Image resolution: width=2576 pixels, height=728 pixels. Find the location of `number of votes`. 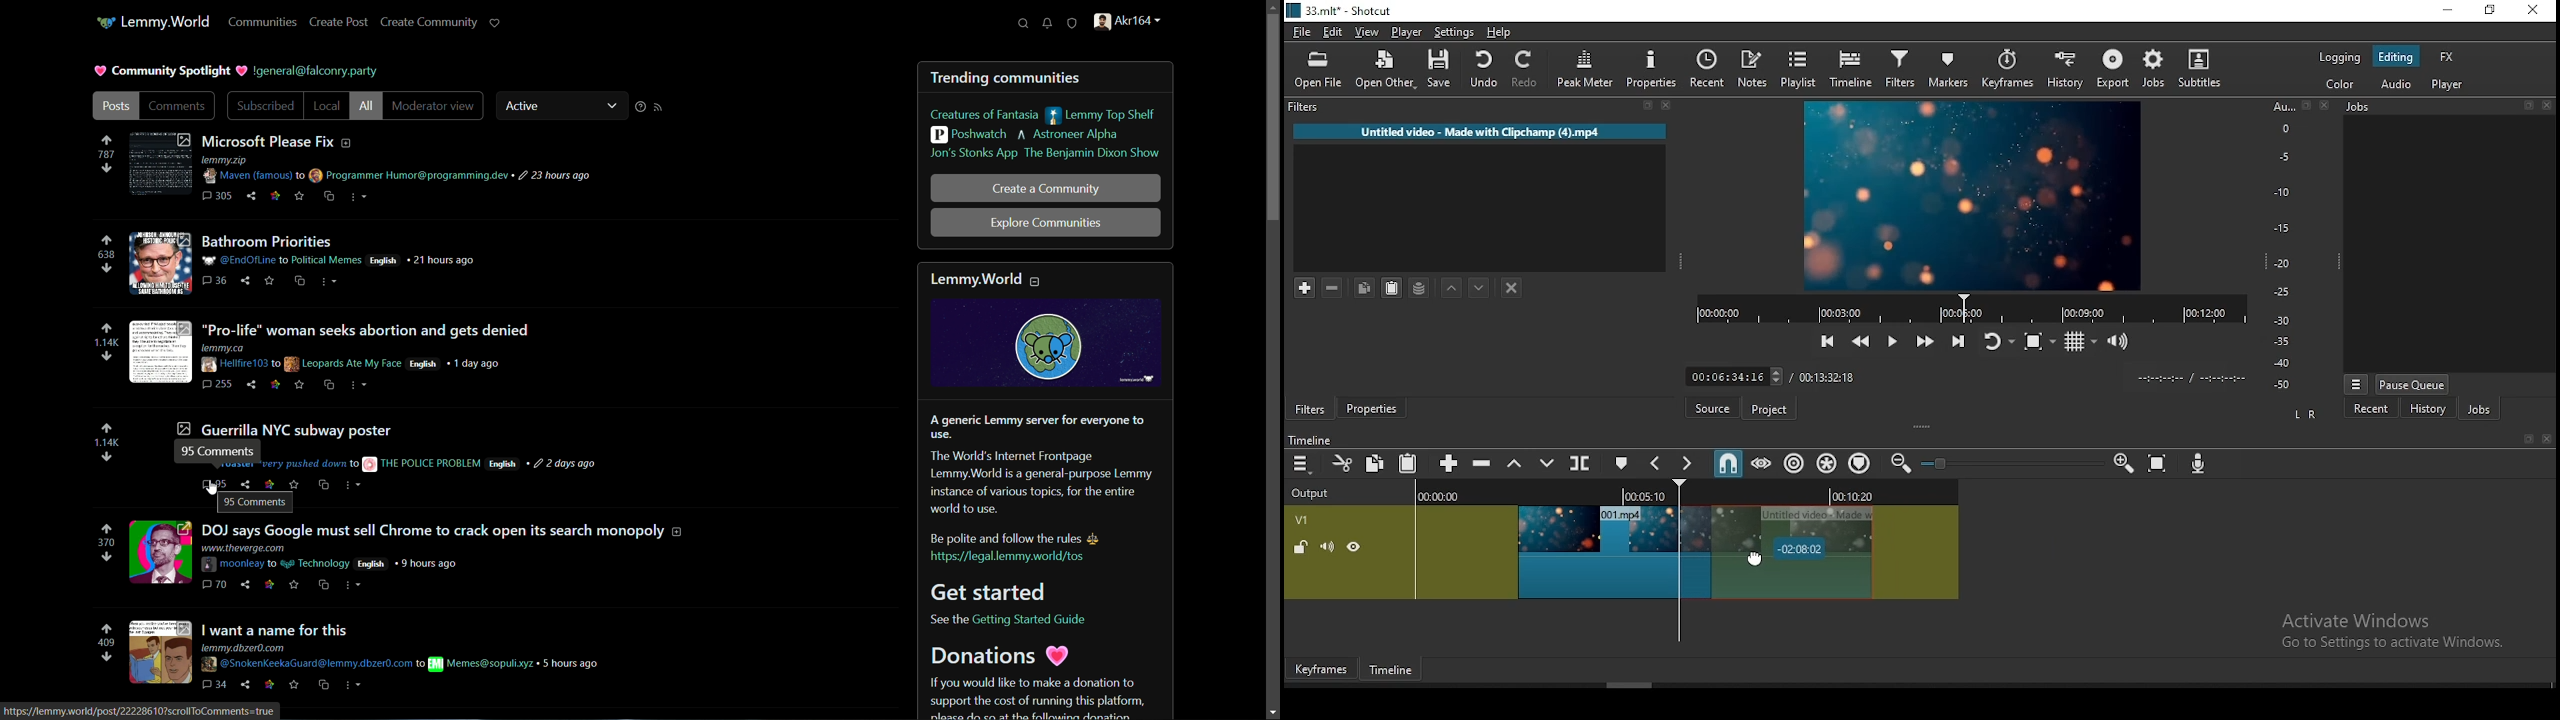

number of votes is located at coordinates (105, 543).